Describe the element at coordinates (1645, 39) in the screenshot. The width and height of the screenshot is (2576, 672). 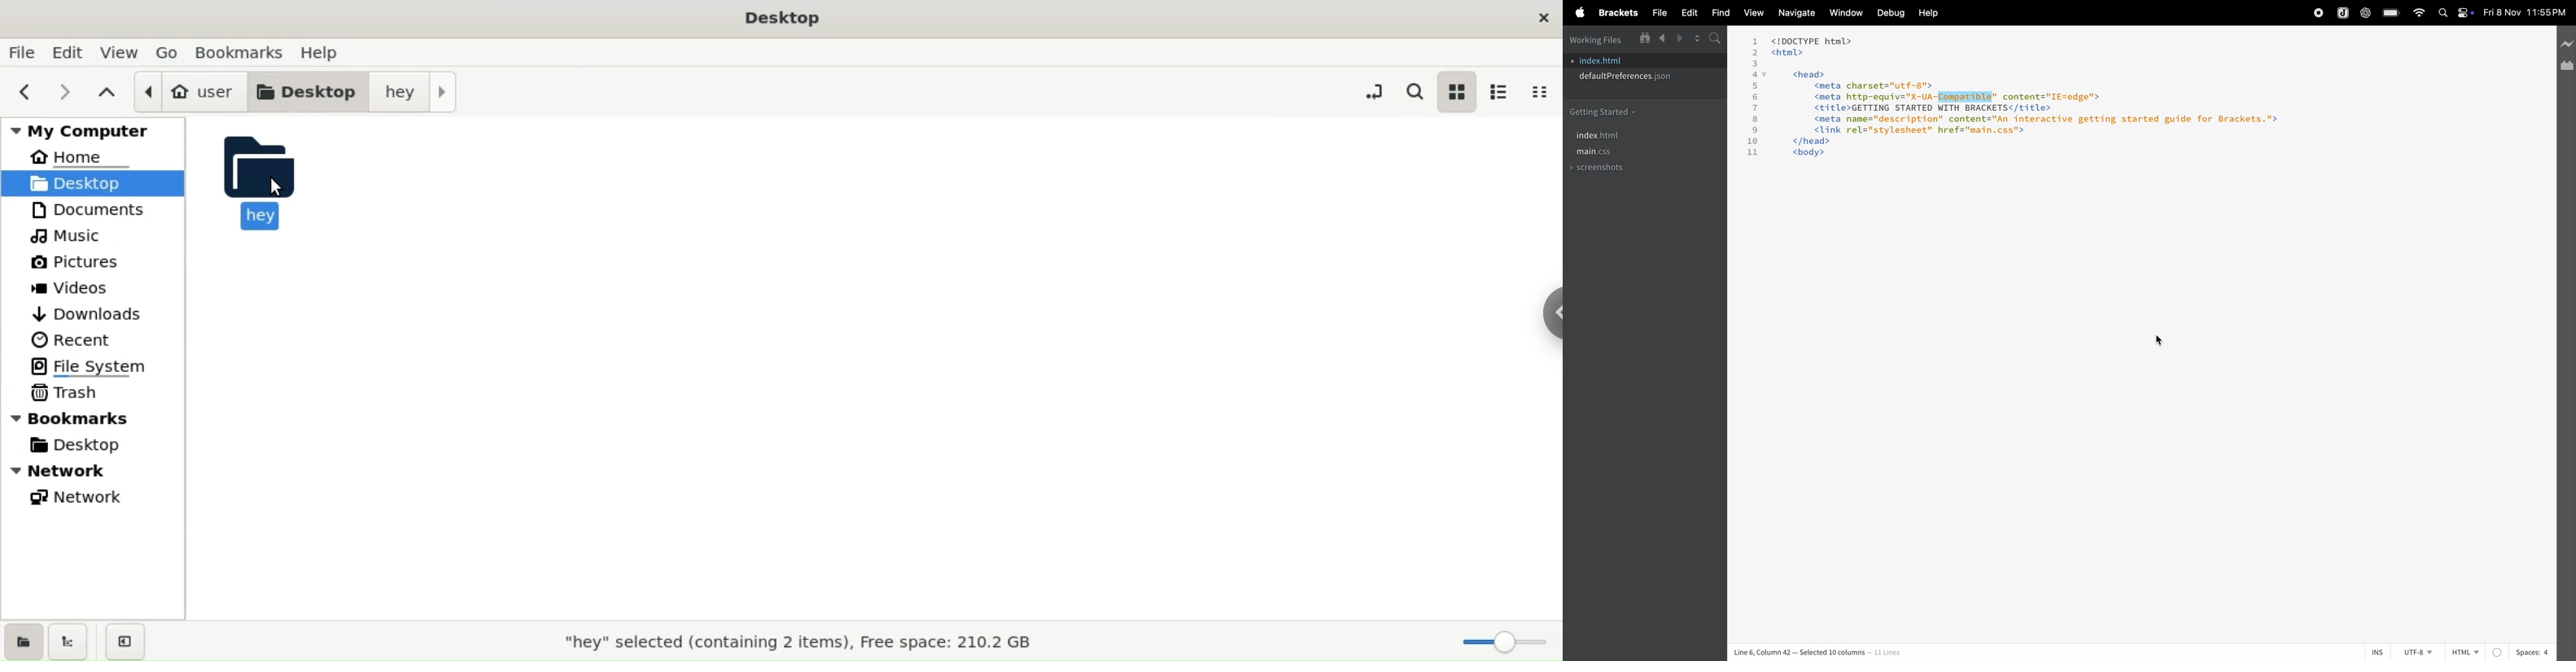
I see `show in file tree` at that location.